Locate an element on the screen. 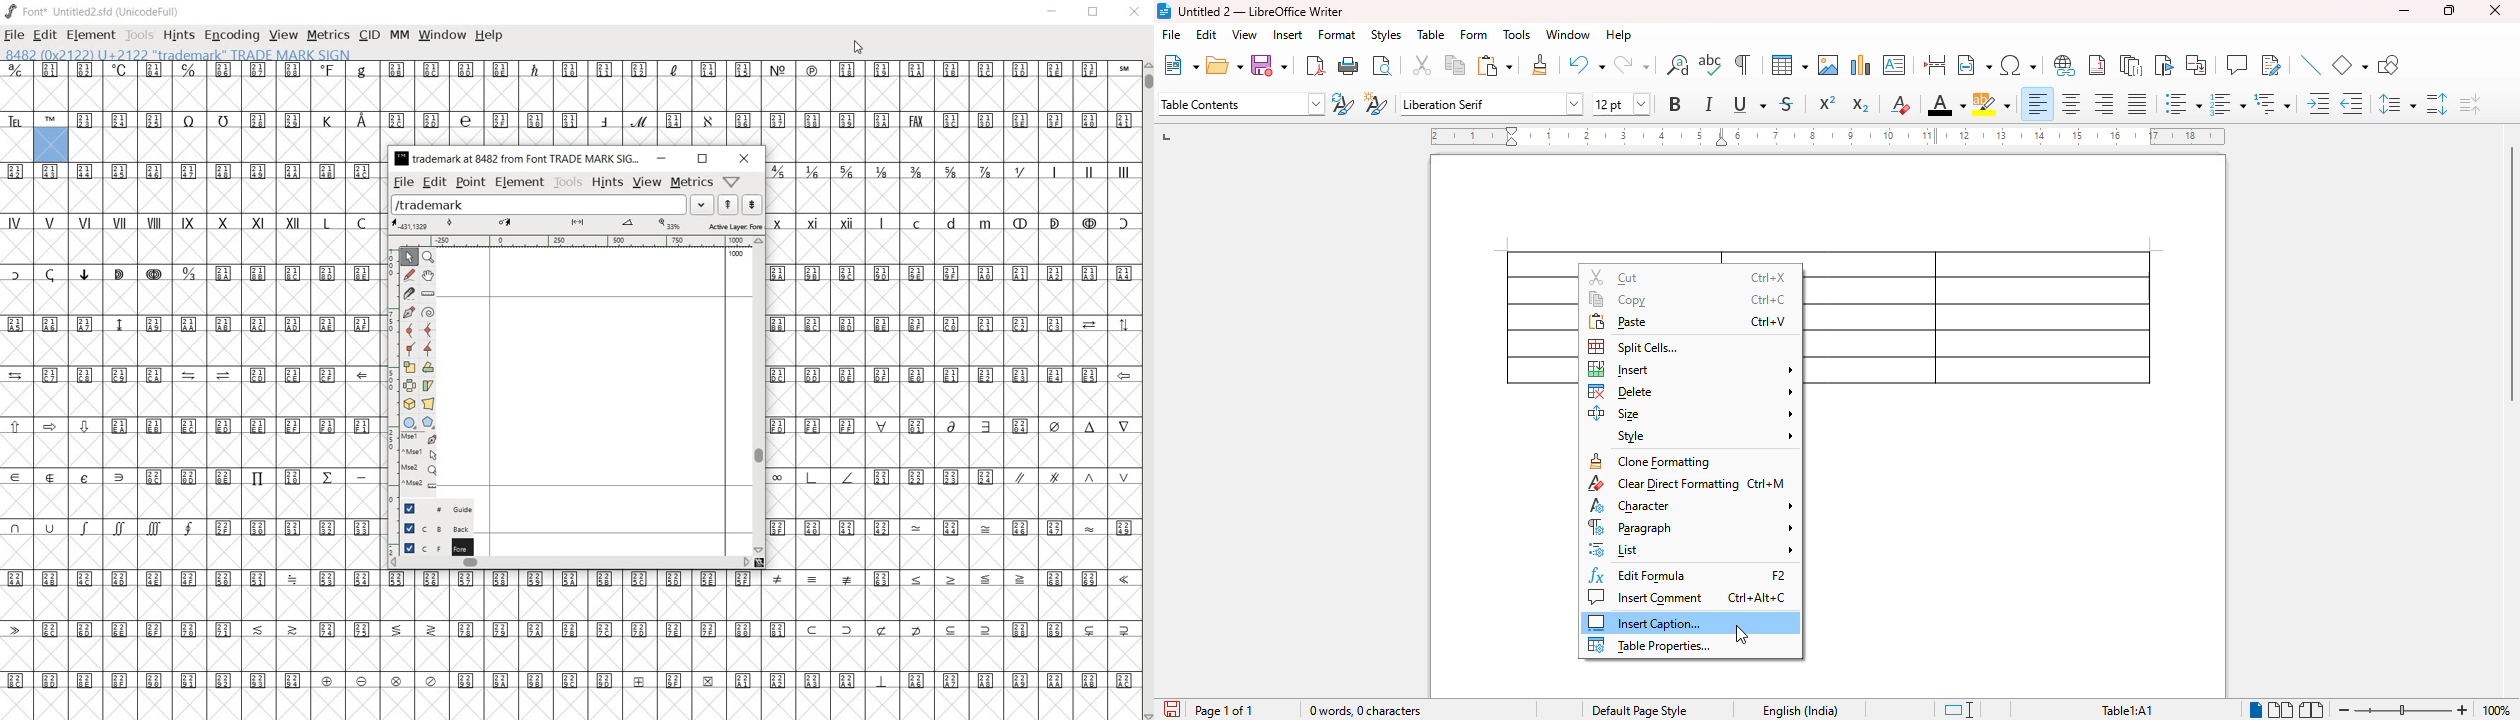 This screenshot has width=2520, height=728. underline is located at coordinates (1749, 103).